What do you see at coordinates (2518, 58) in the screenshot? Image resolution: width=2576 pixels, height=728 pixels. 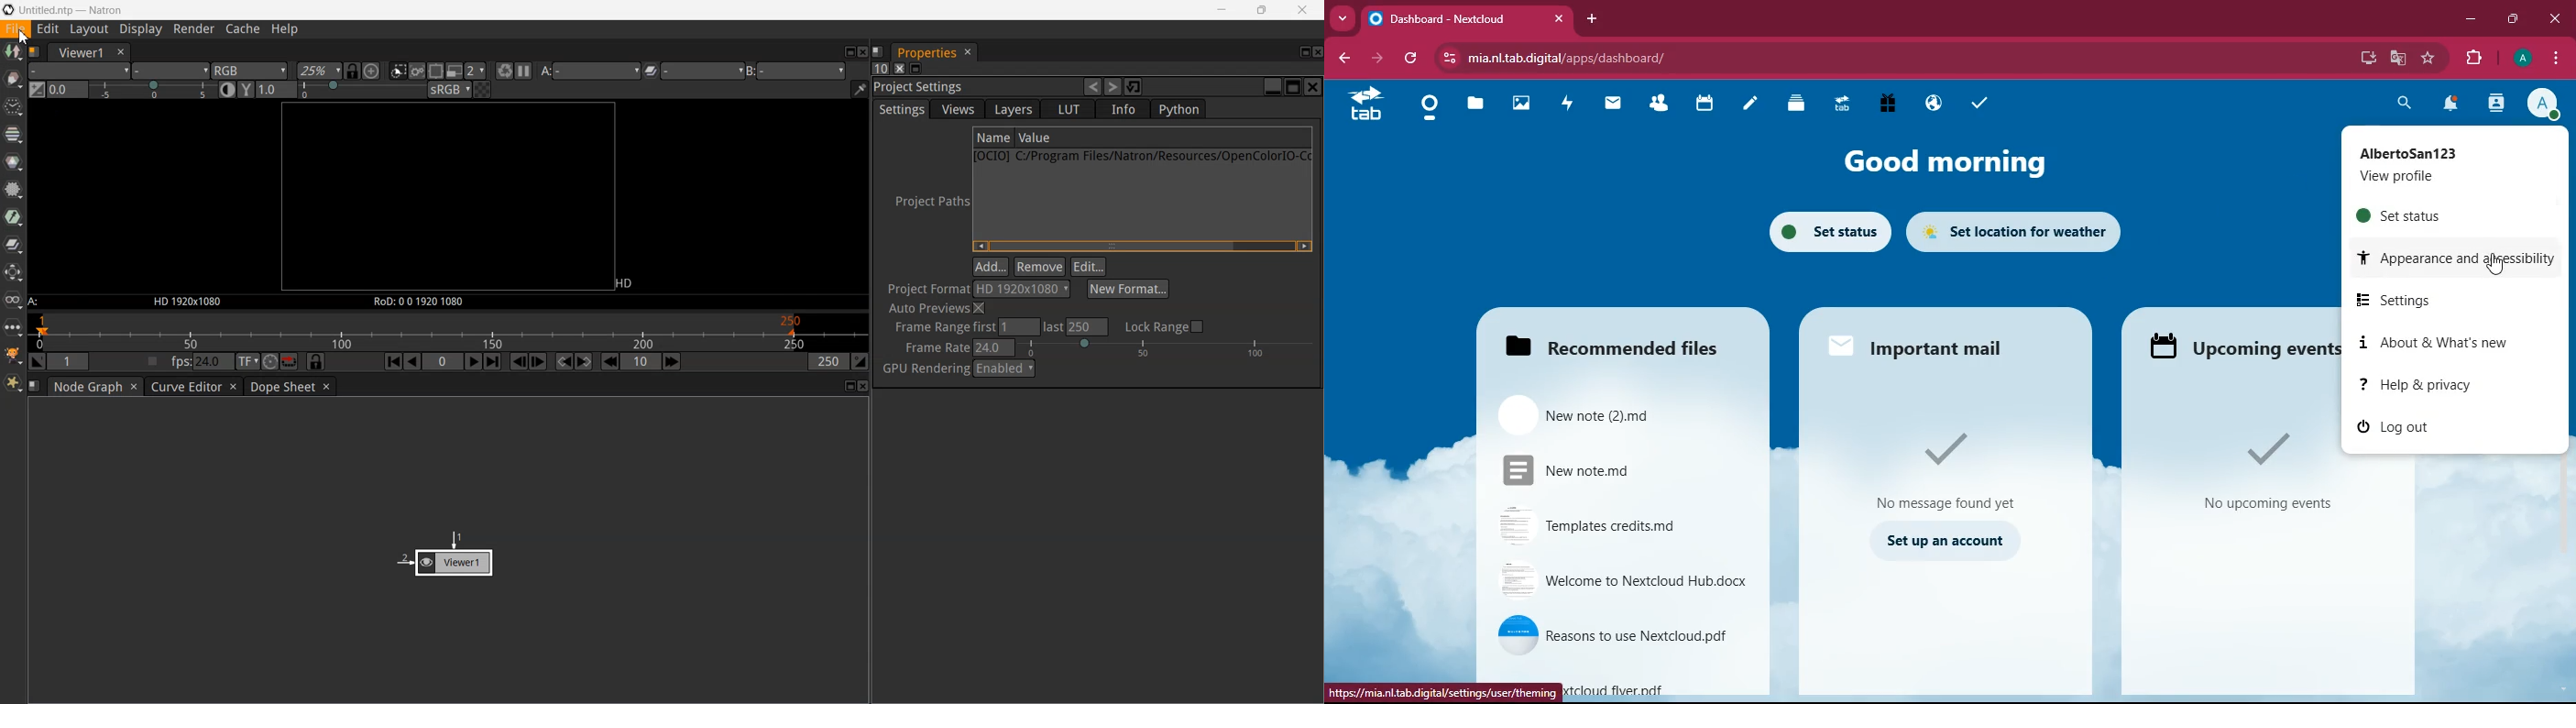 I see `profile` at bounding box center [2518, 58].